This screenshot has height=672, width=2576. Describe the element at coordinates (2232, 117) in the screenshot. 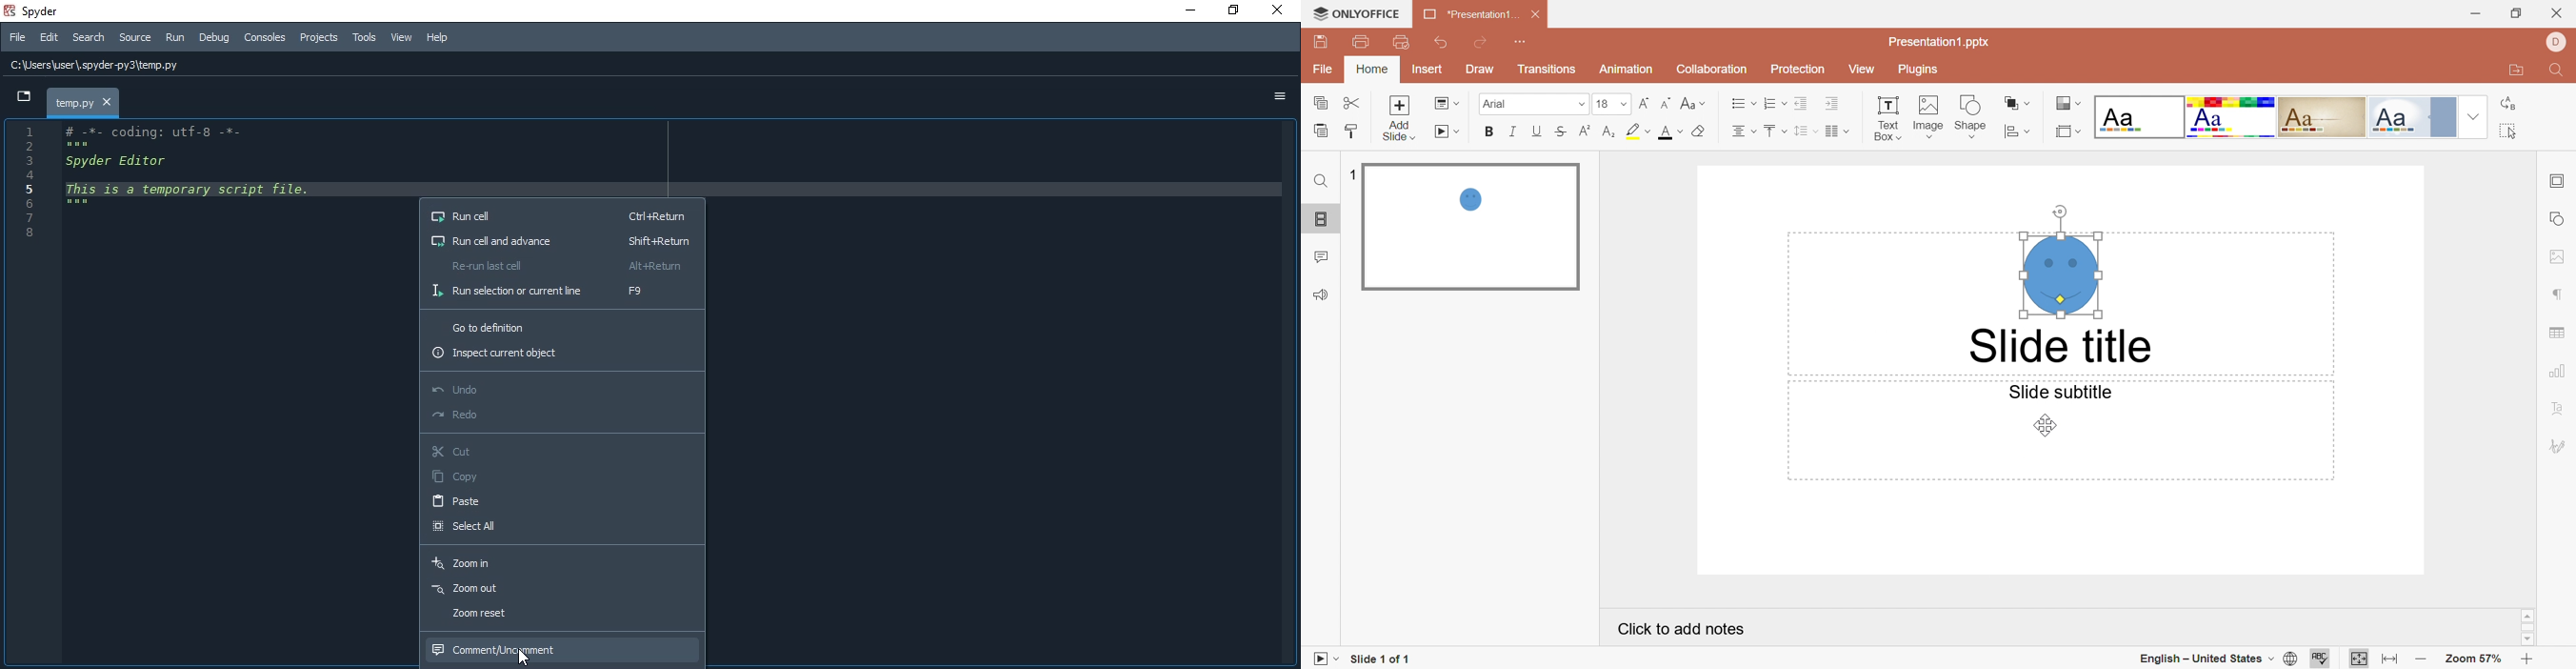

I see `Basic` at that location.